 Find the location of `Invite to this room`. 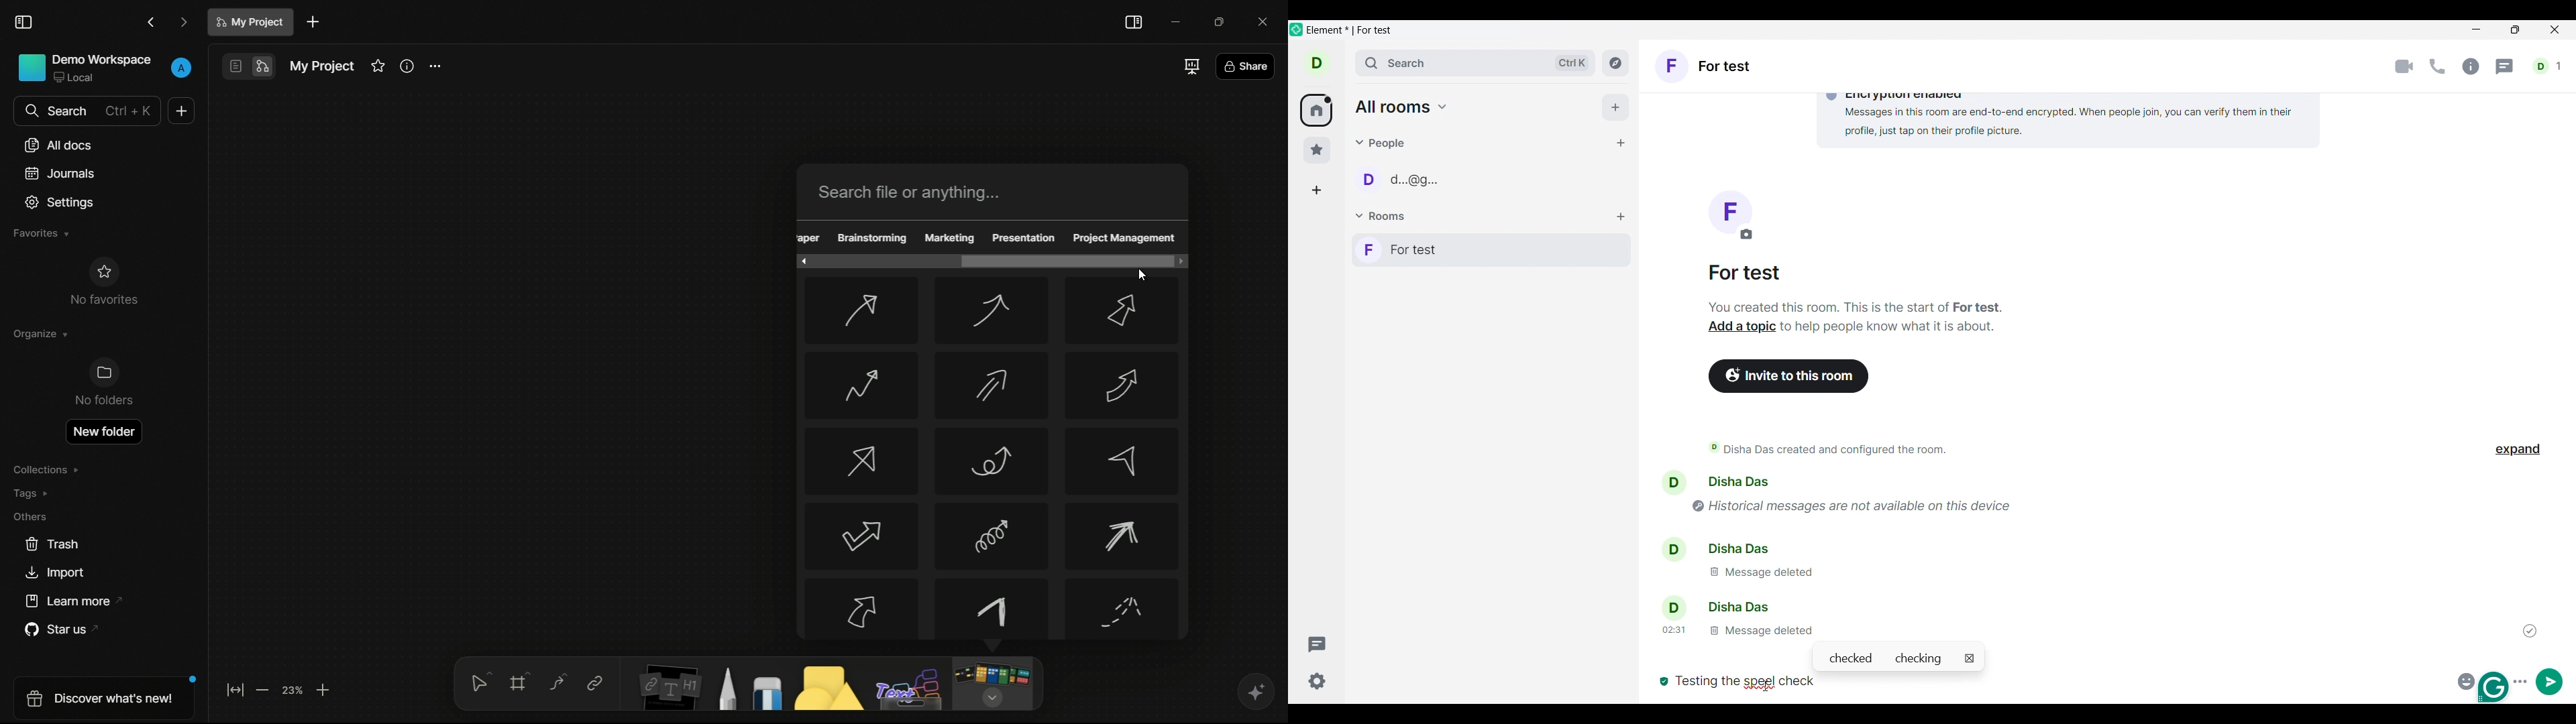

Invite to this room is located at coordinates (1790, 376).